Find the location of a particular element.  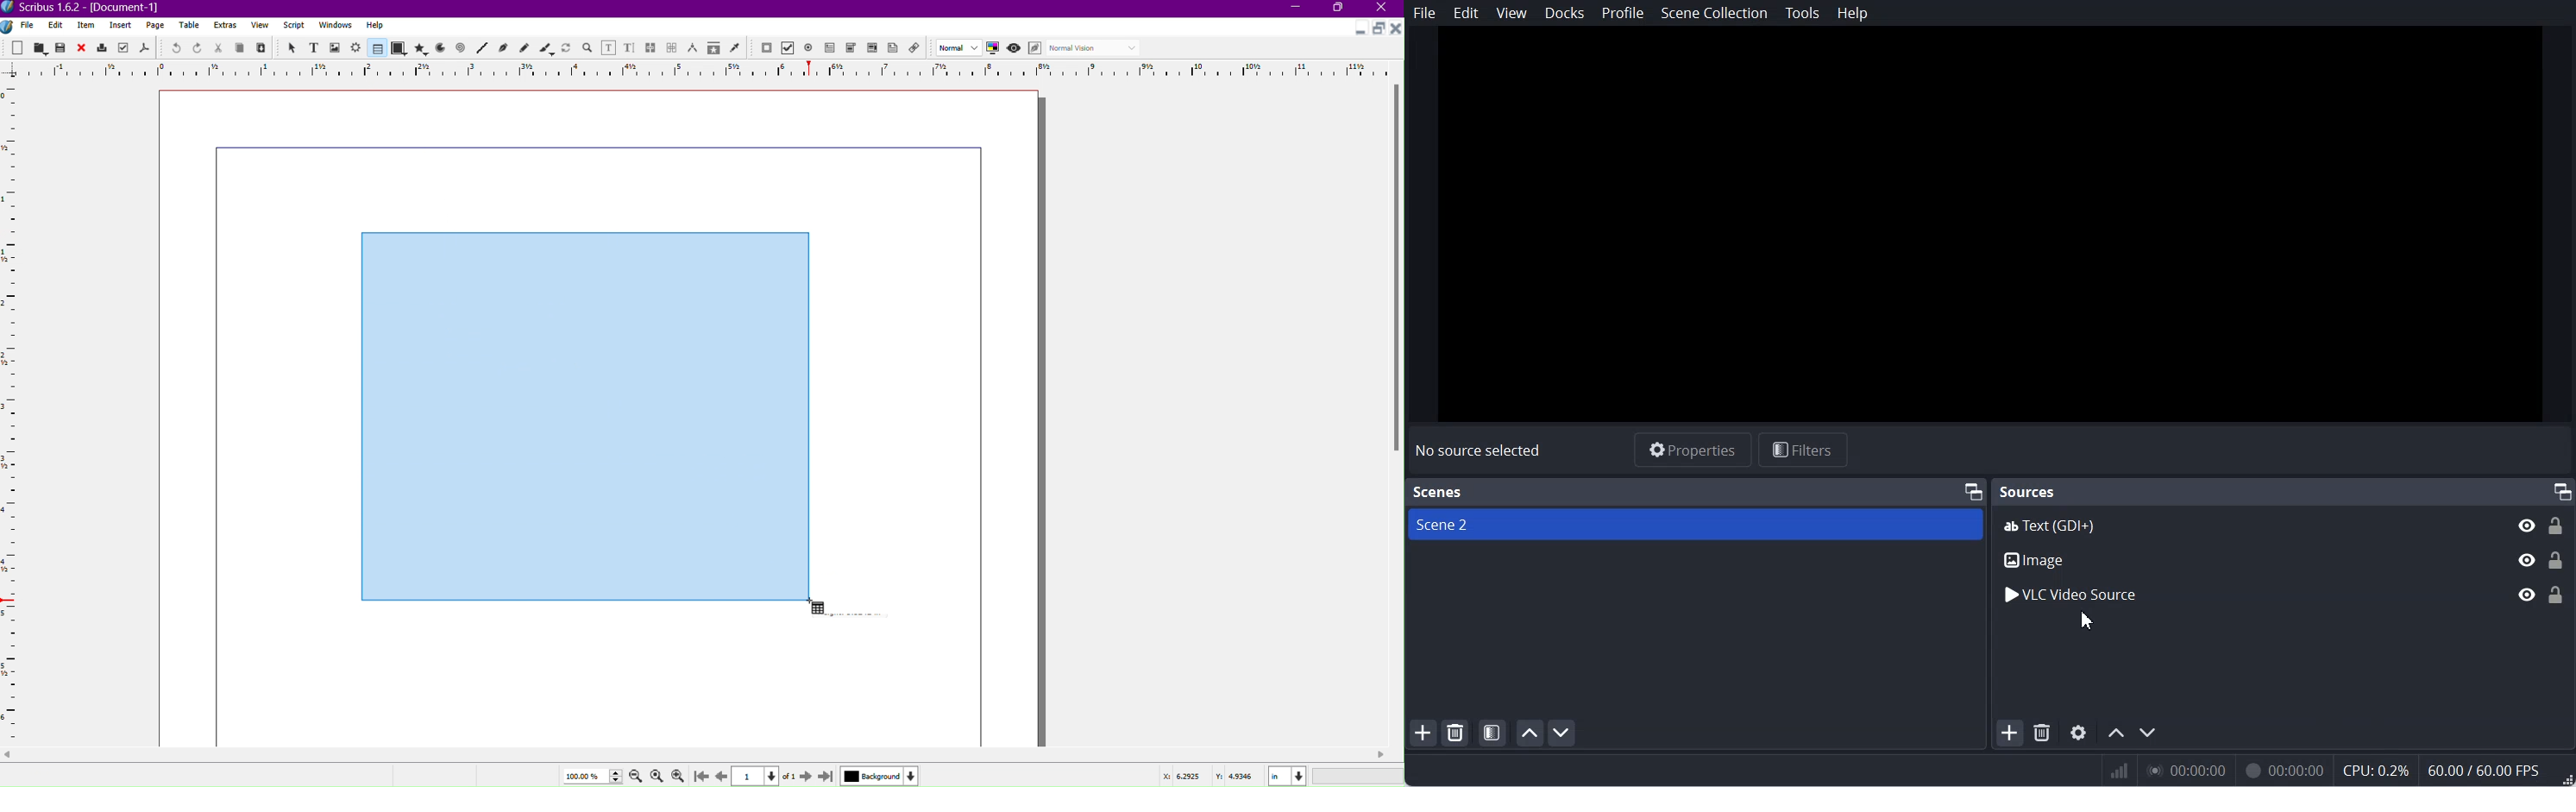

Next Page is located at coordinates (804, 775).